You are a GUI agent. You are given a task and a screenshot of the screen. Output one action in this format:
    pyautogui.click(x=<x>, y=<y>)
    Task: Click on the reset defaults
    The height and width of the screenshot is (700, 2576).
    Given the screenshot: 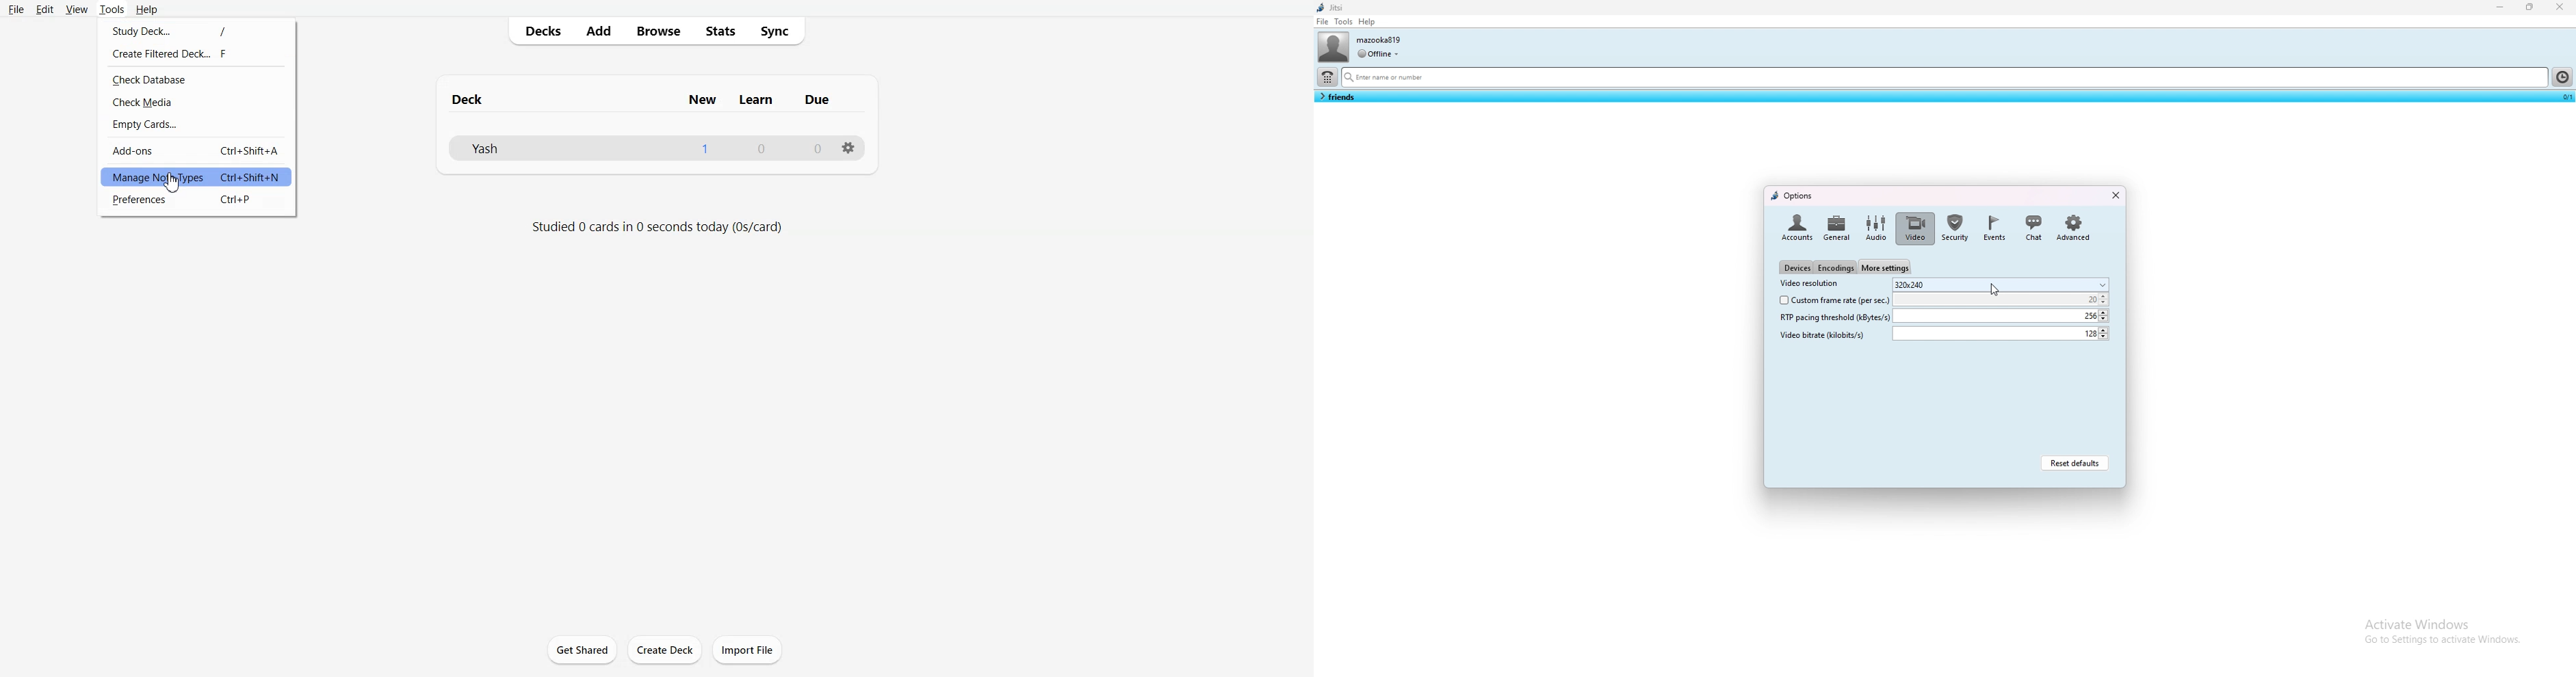 What is the action you would take?
    pyautogui.click(x=2078, y=463)
    